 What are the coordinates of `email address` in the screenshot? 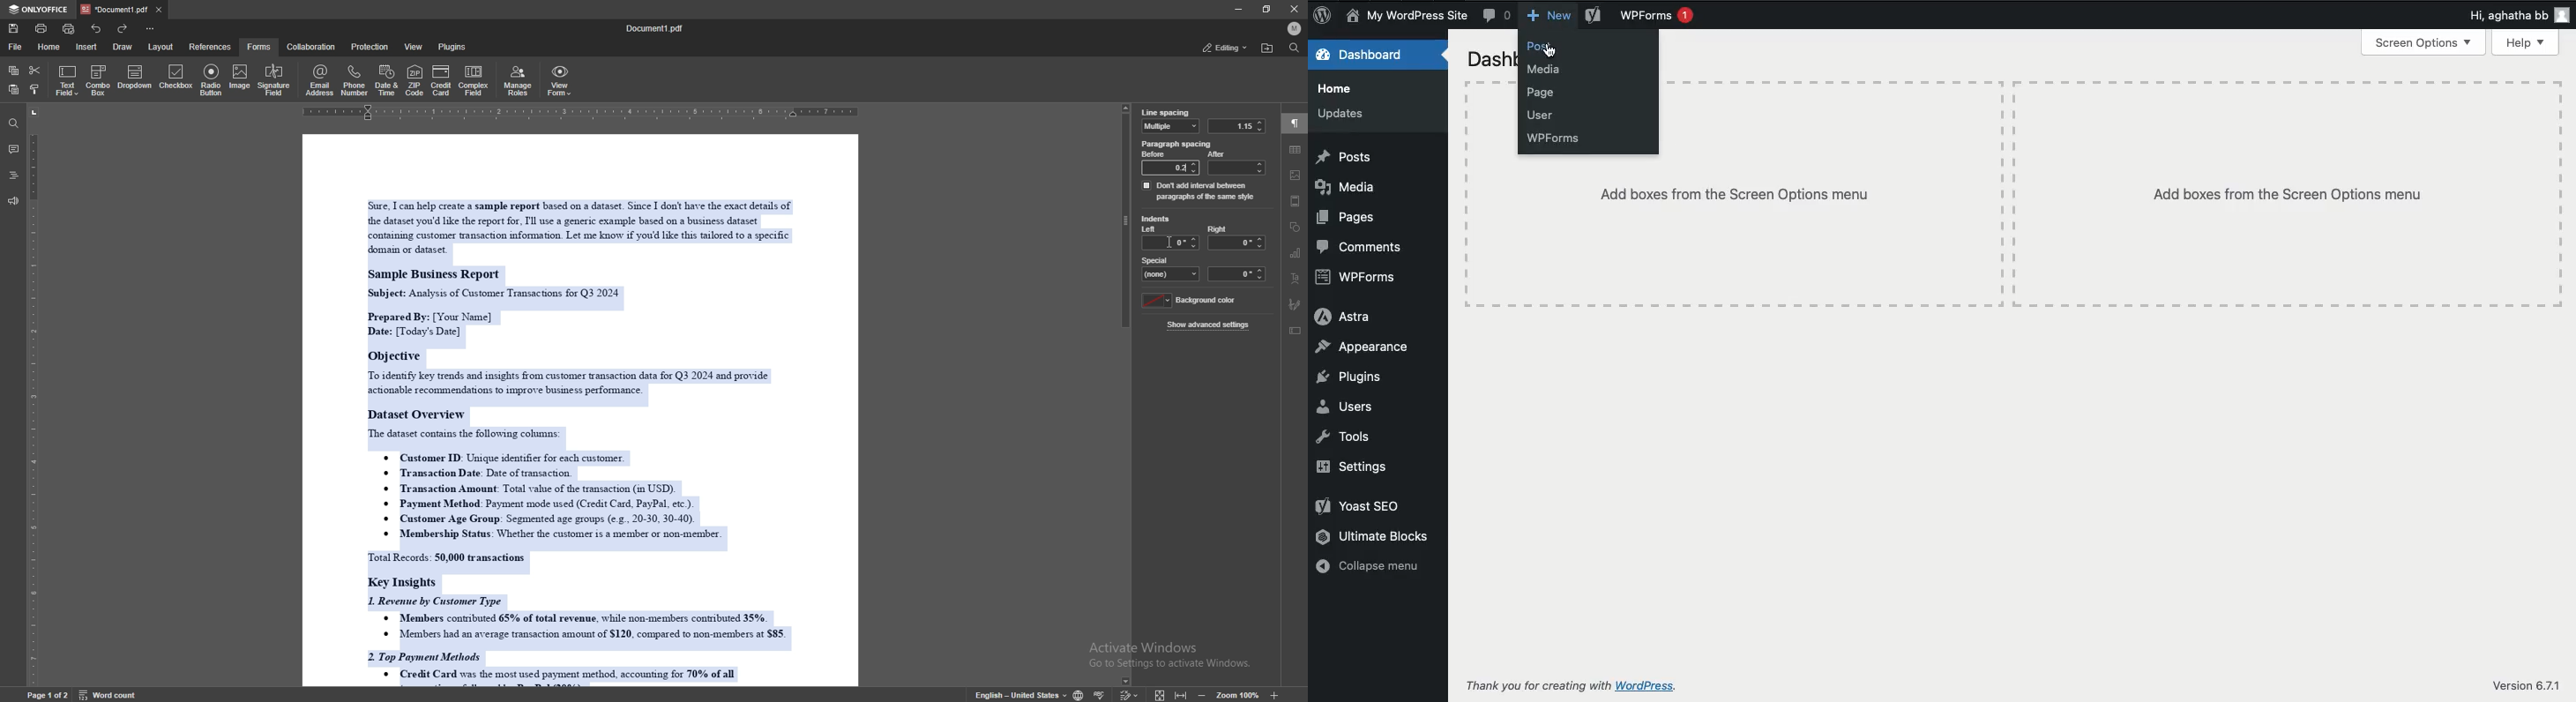 It's located at (320, 80).